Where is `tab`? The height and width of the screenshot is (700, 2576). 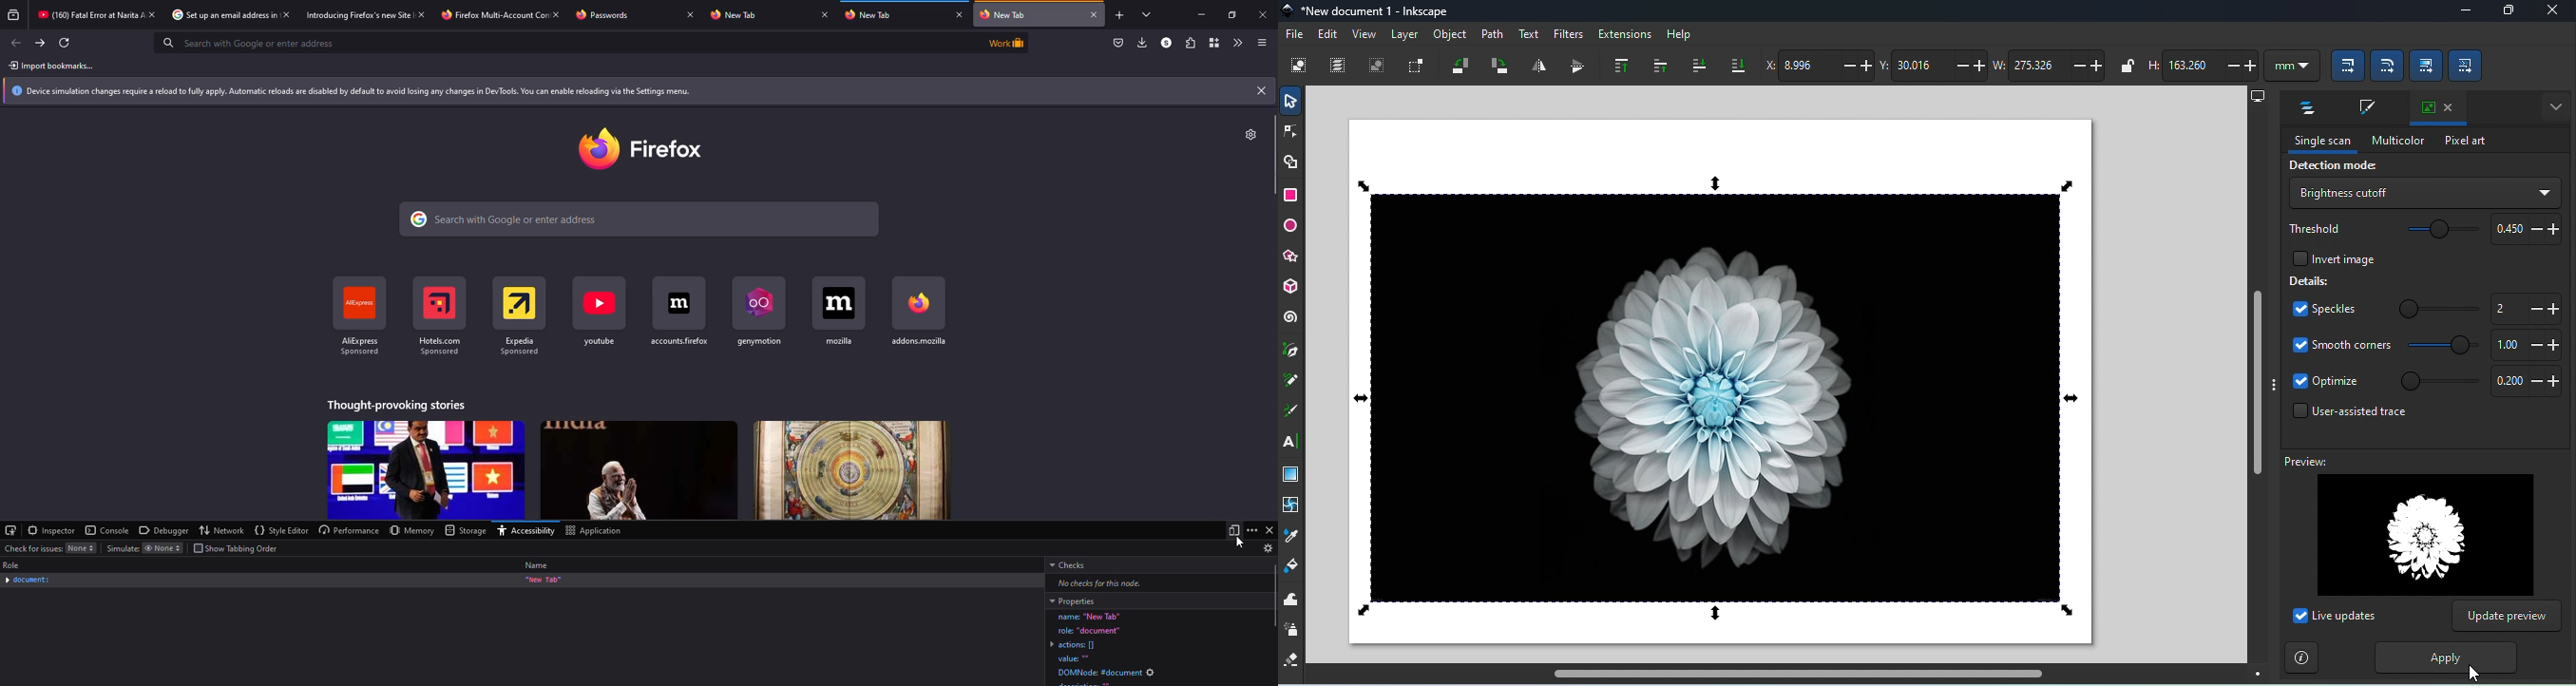 tab is located at coordinates (875, 16).